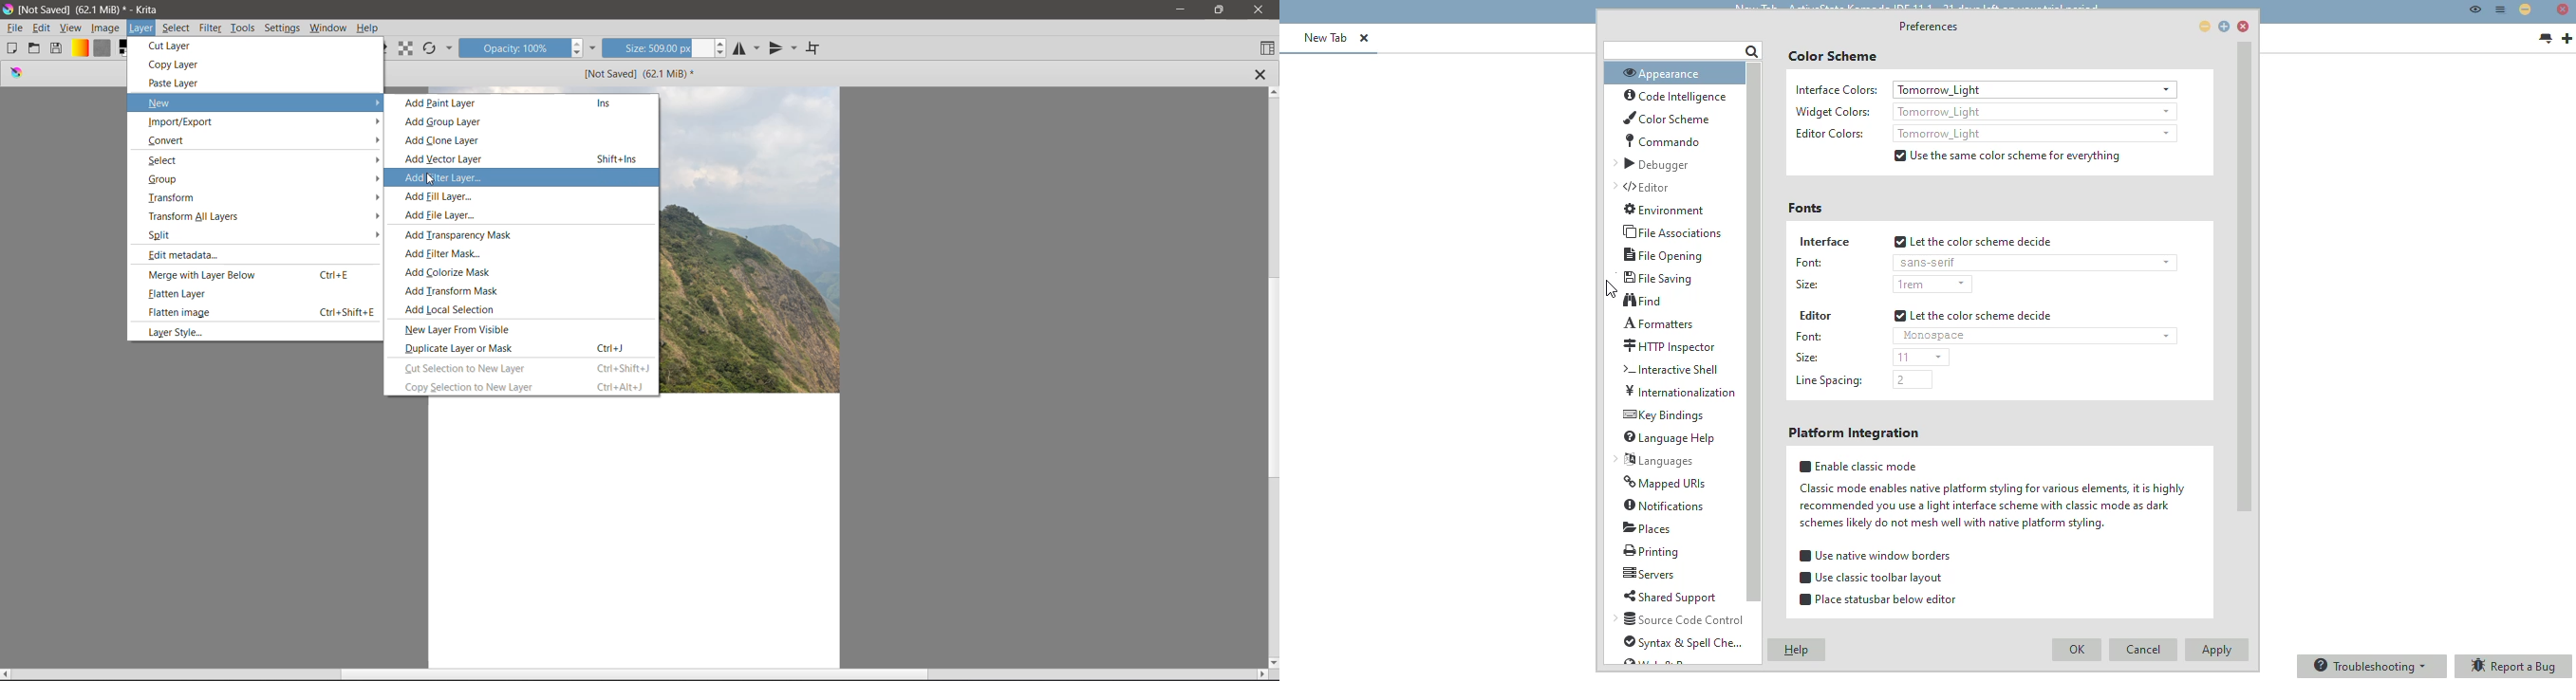 The width and height of the screenshot is (2576, 700). I want to click on Help, so click(367, 28).